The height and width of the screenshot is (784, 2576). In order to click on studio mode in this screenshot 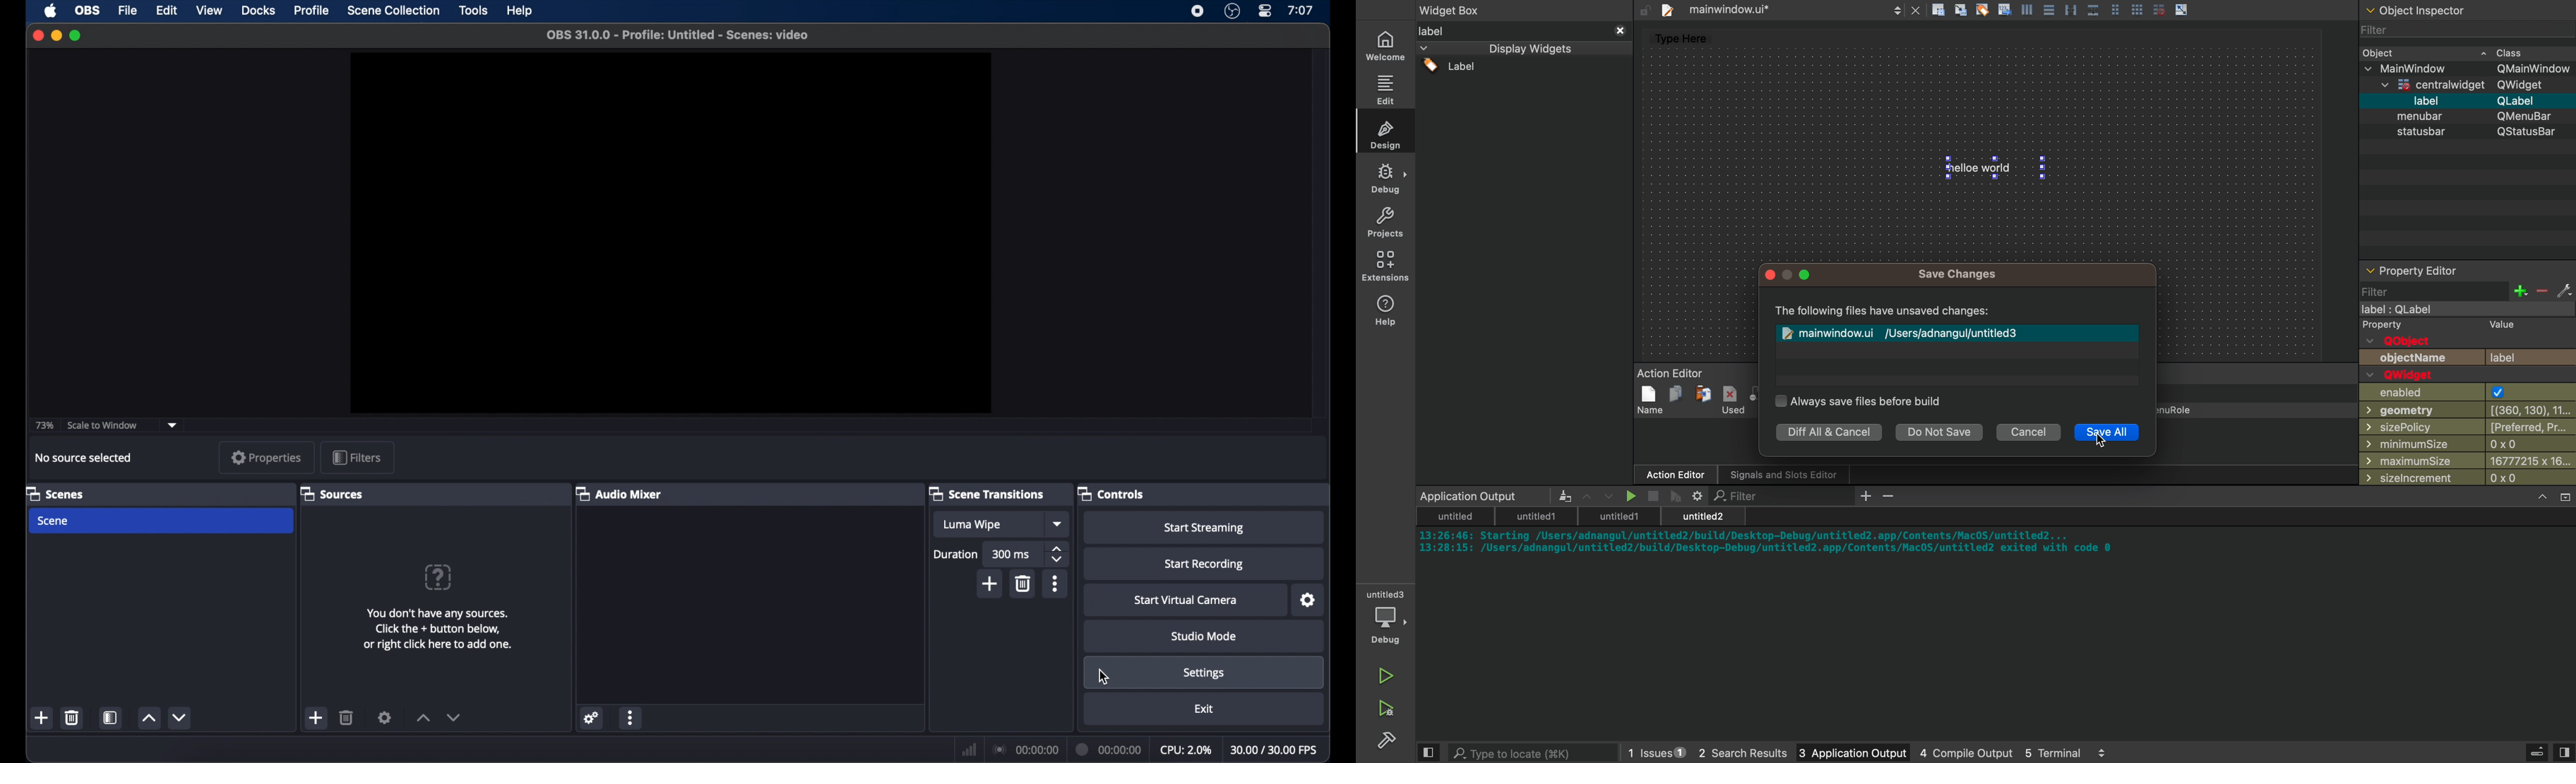, I will do `click(1205, 637)`.